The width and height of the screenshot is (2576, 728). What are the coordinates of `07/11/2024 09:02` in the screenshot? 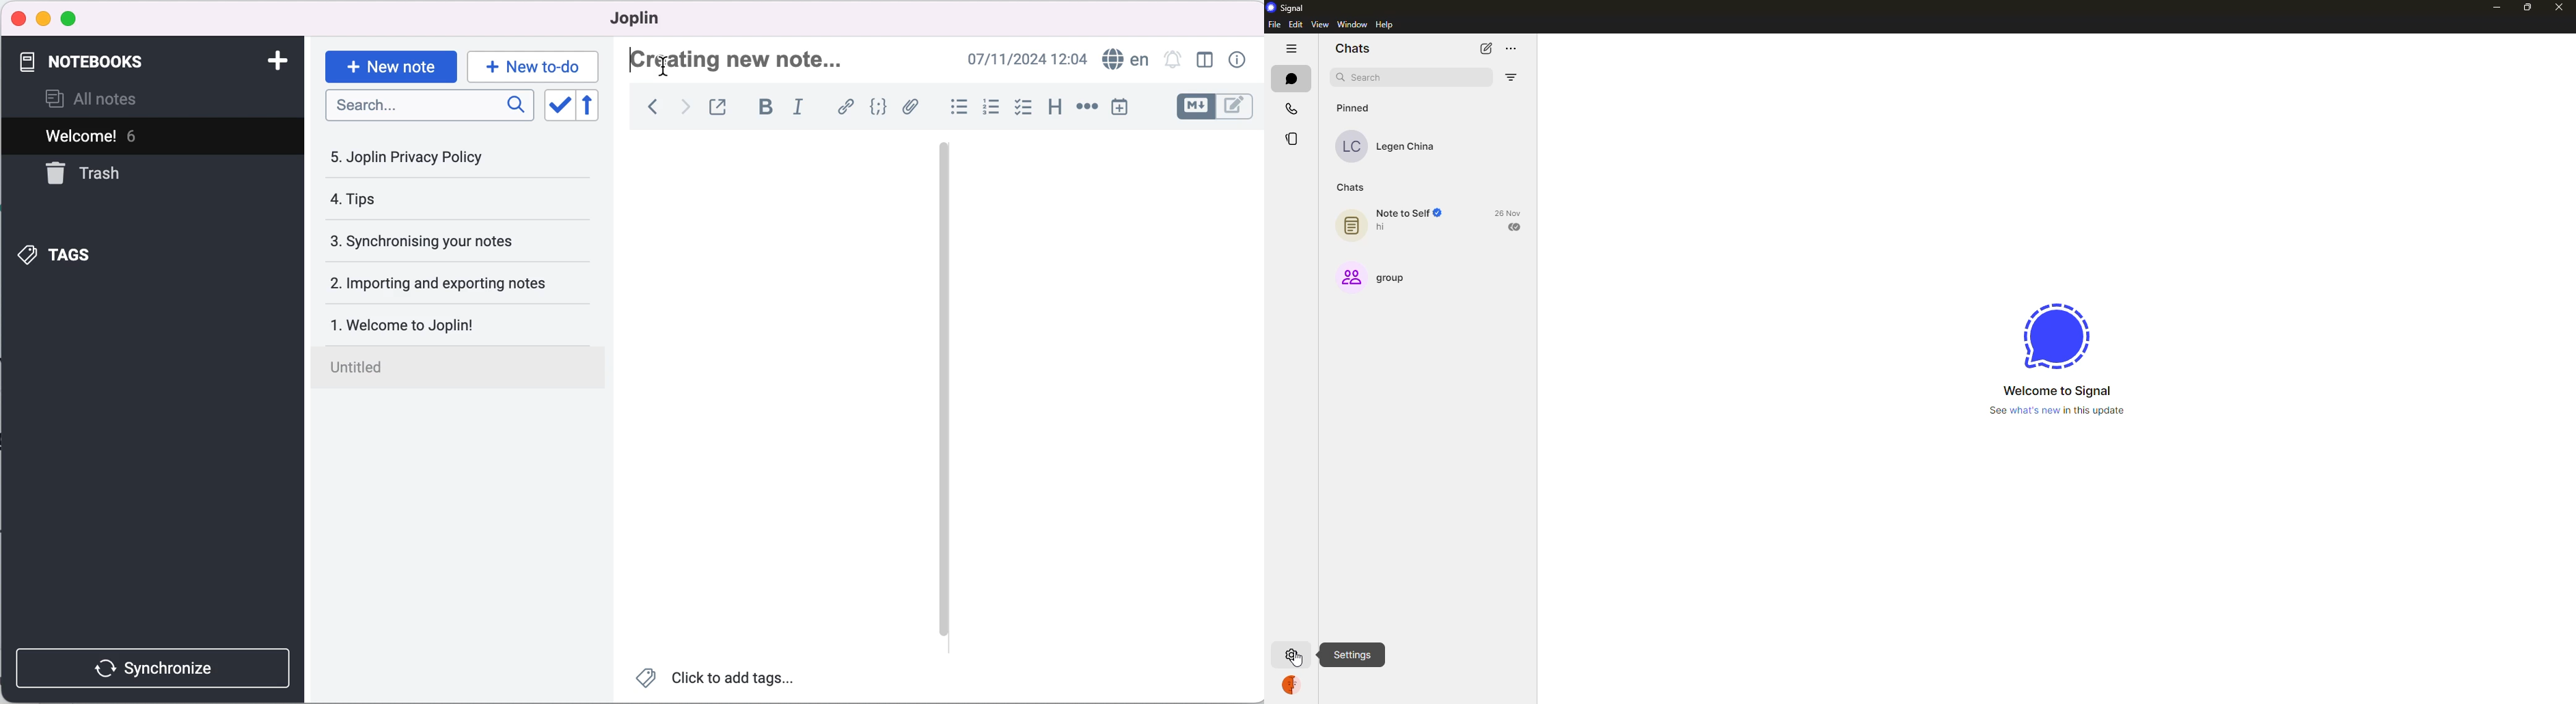 It's located at (1022, 59).